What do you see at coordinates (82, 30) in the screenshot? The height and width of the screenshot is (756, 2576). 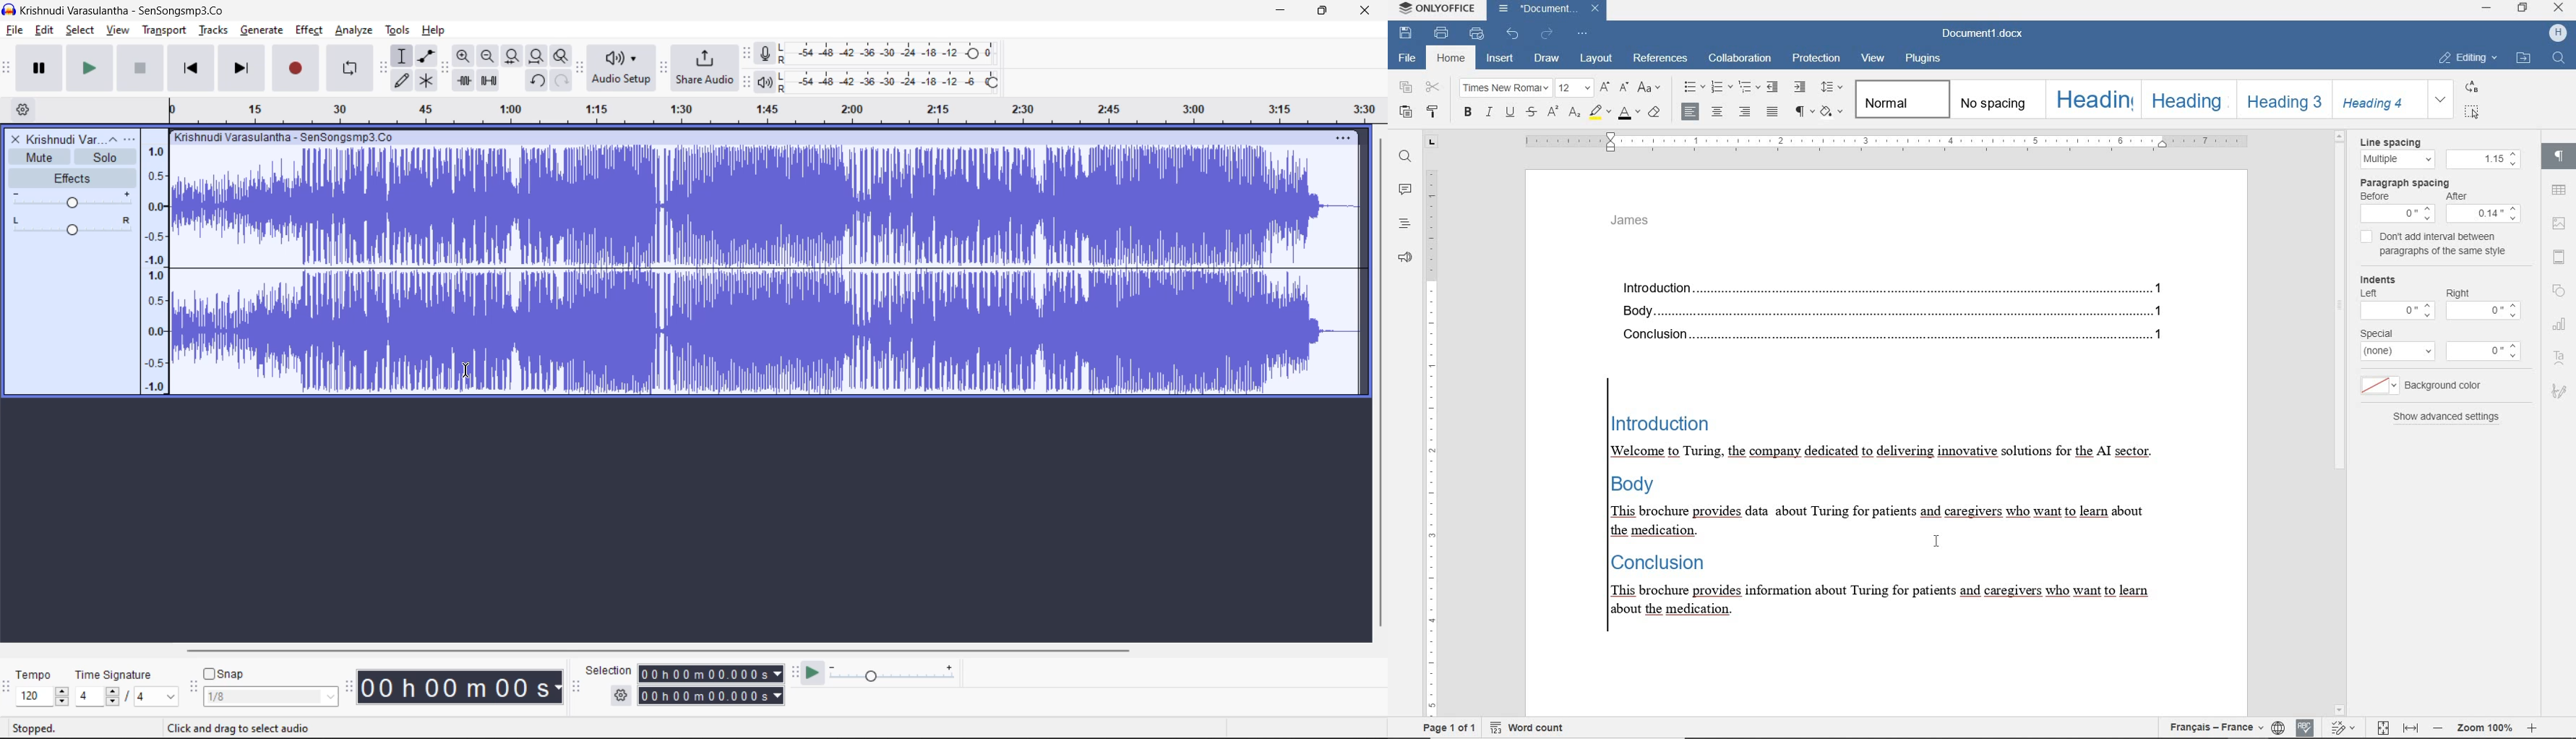 I see `select` at bounding box center [82, 30].